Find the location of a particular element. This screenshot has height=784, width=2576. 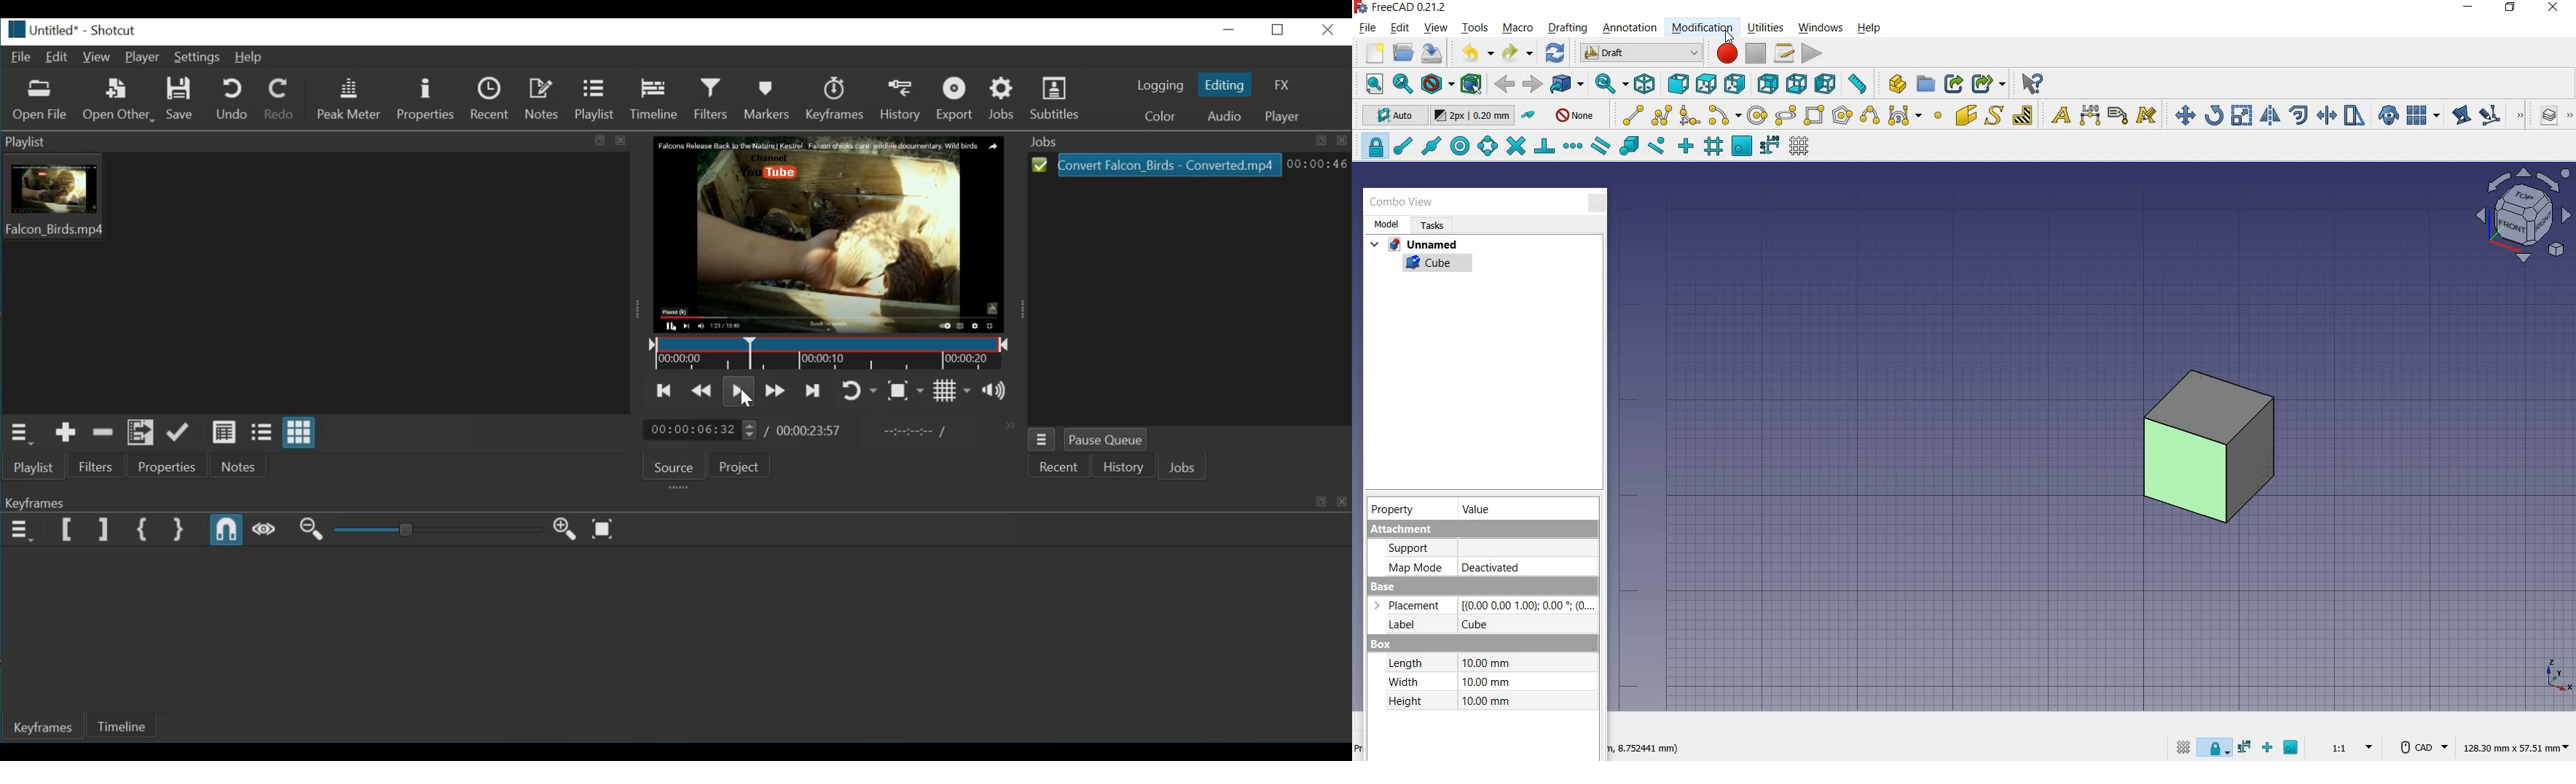

Player is located at coordinates (142, 57).